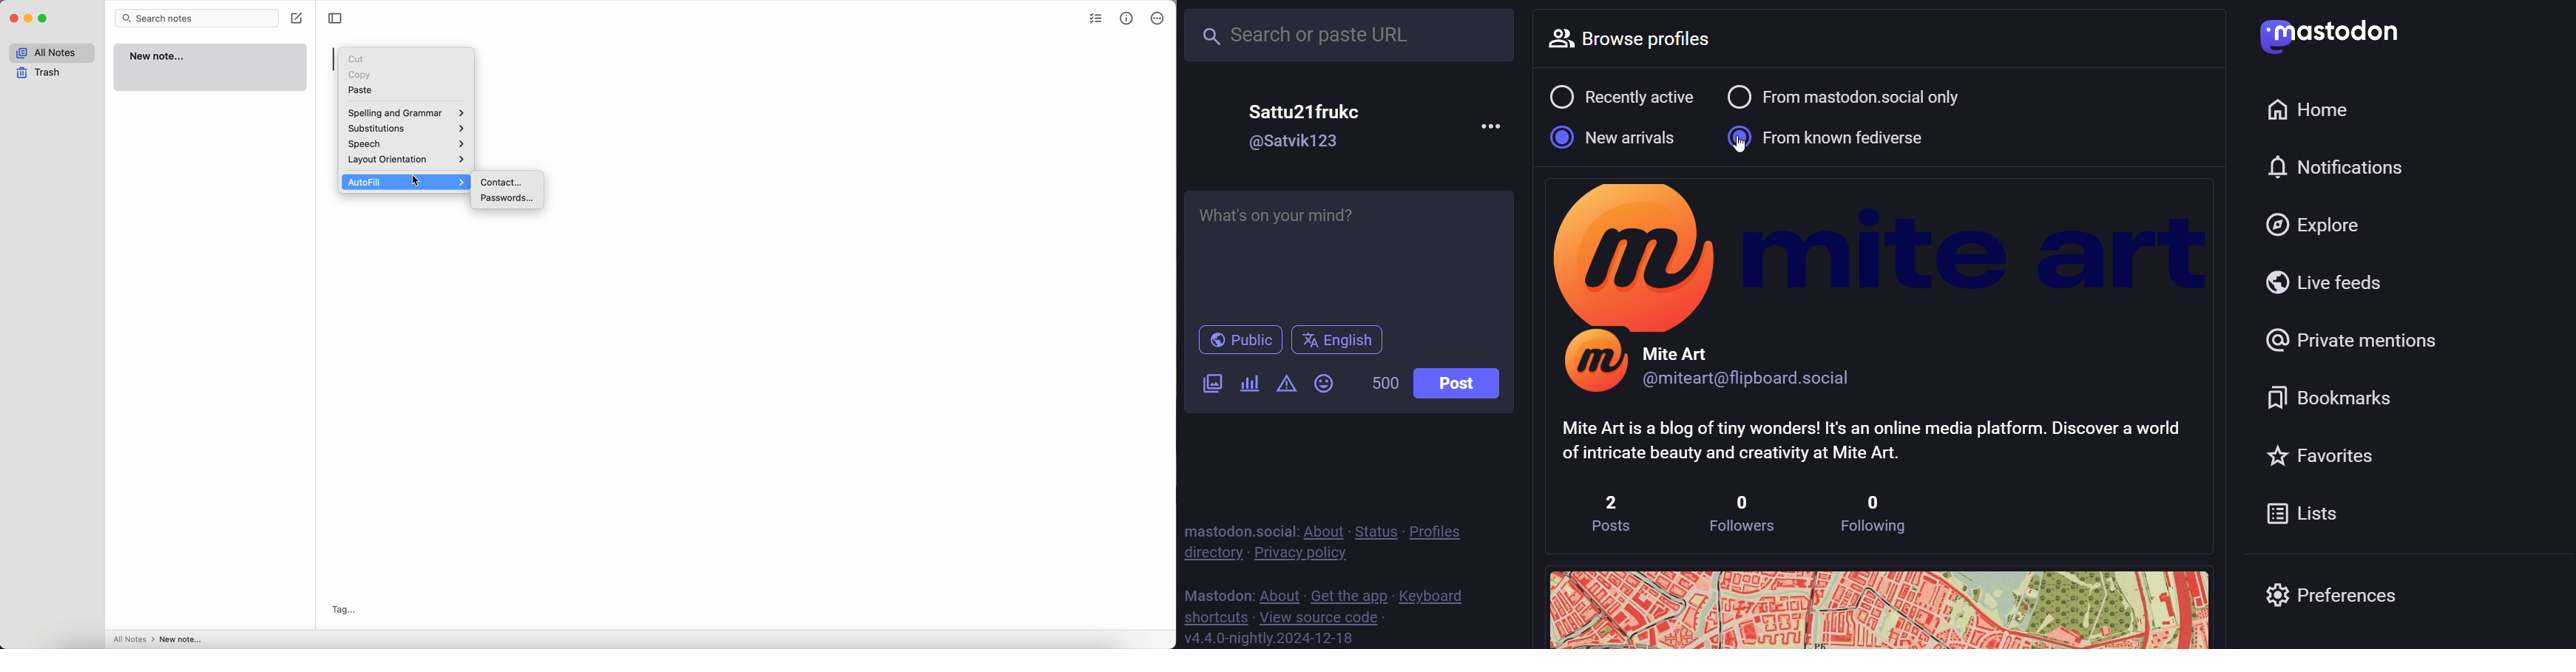 Image resolution: width=2576 pixels, height=672 pixels. Describe the element at coordinates (2341, 597) in the screenshot. I see `preferences` at that location.